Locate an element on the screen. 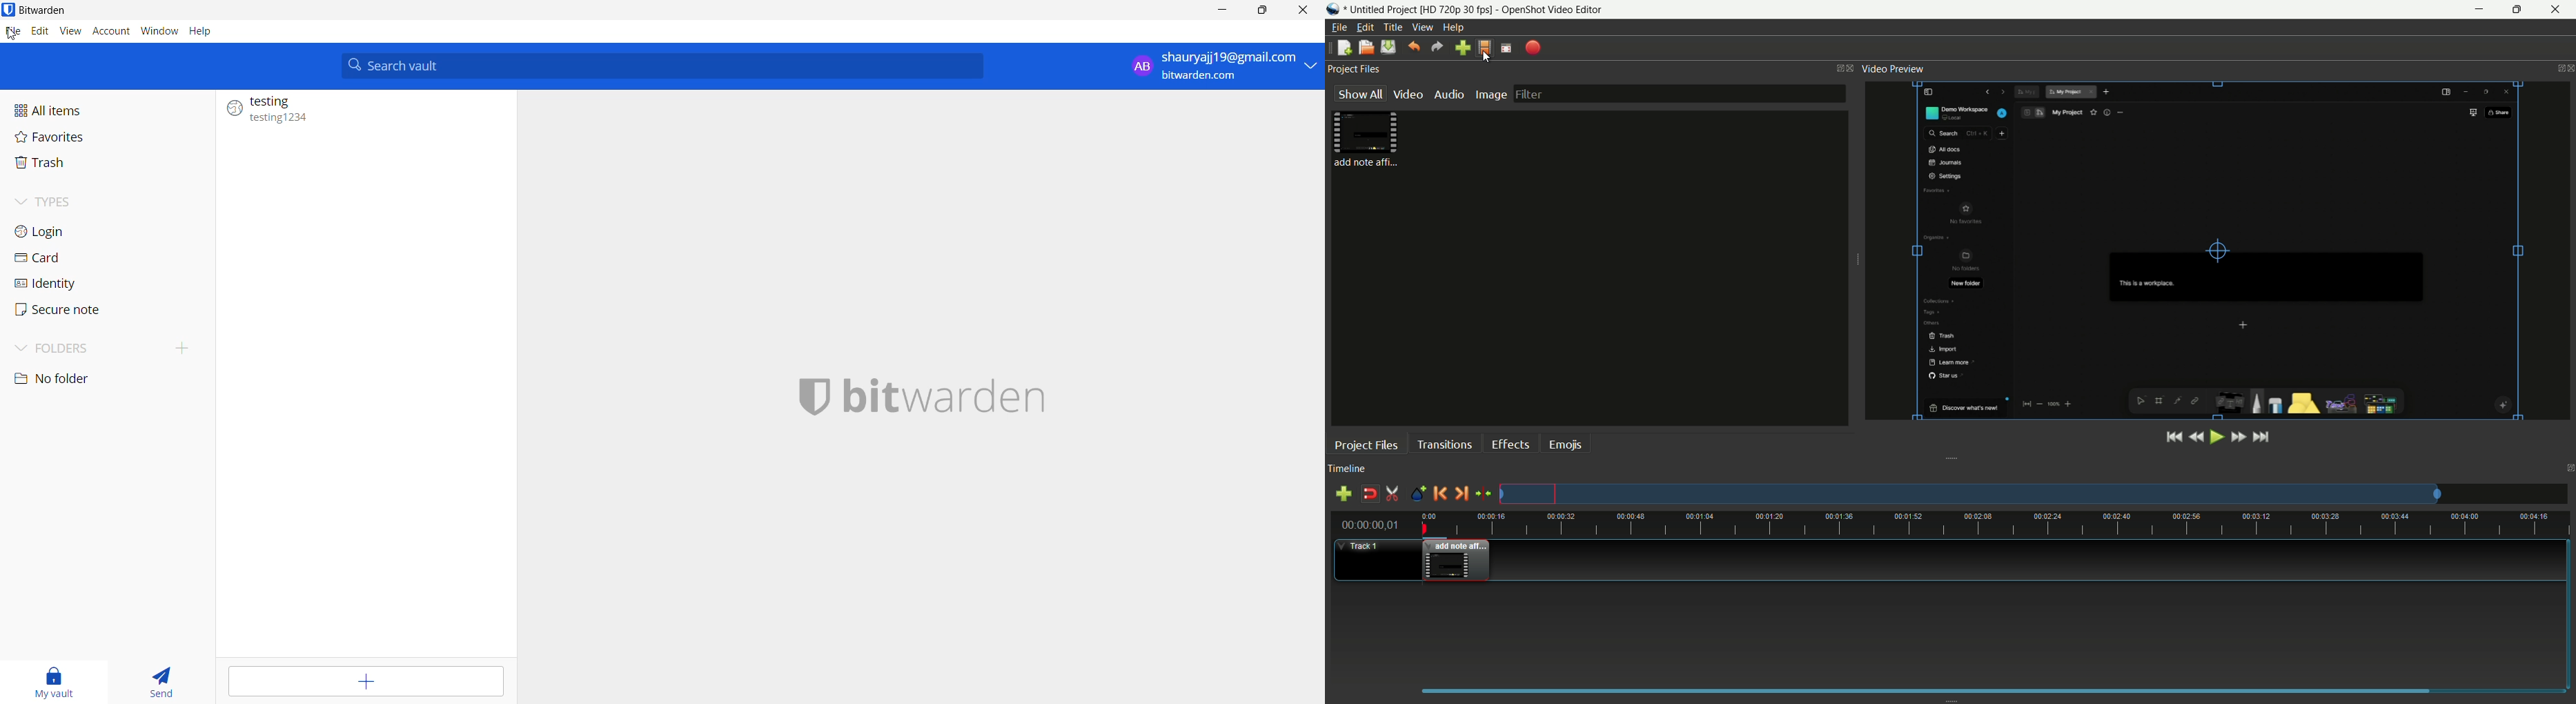 This screenshot has height=728, width=2576. account is located at coordinates (109, 32).